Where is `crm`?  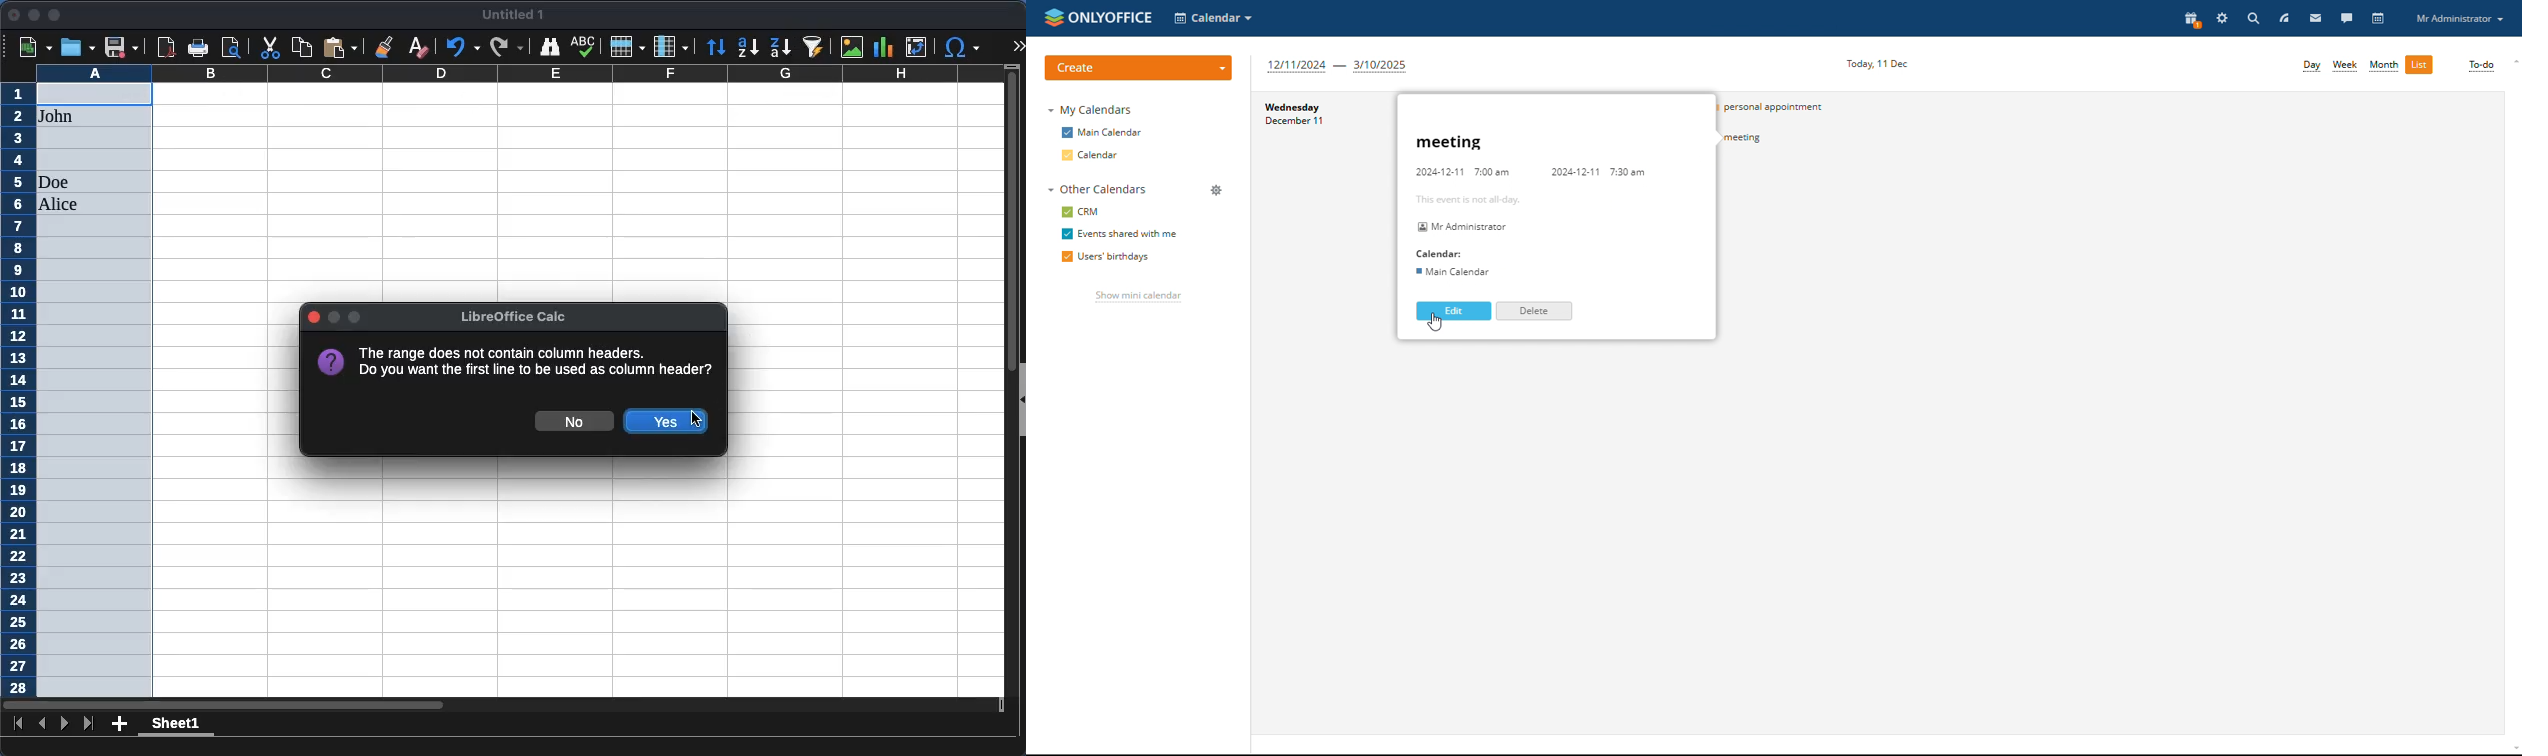
crm is located at coordinates (1083, 211).